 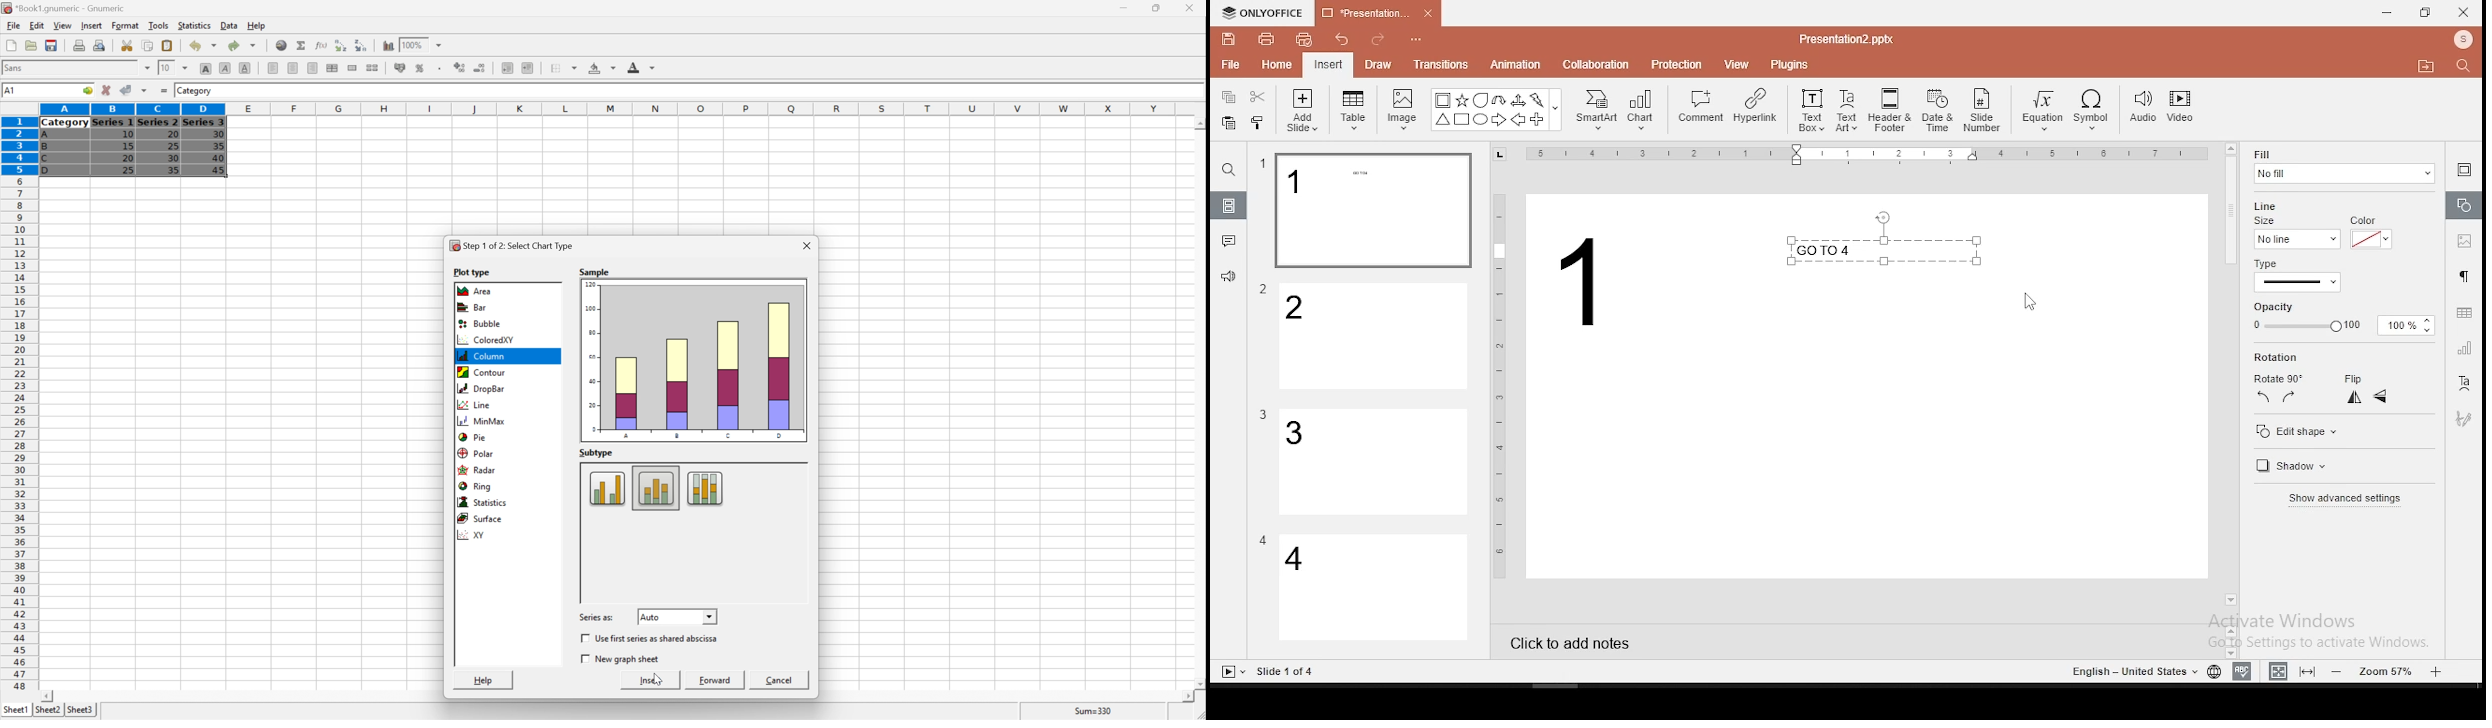 I want to click on Row numbers, so click(x=18, y=403).